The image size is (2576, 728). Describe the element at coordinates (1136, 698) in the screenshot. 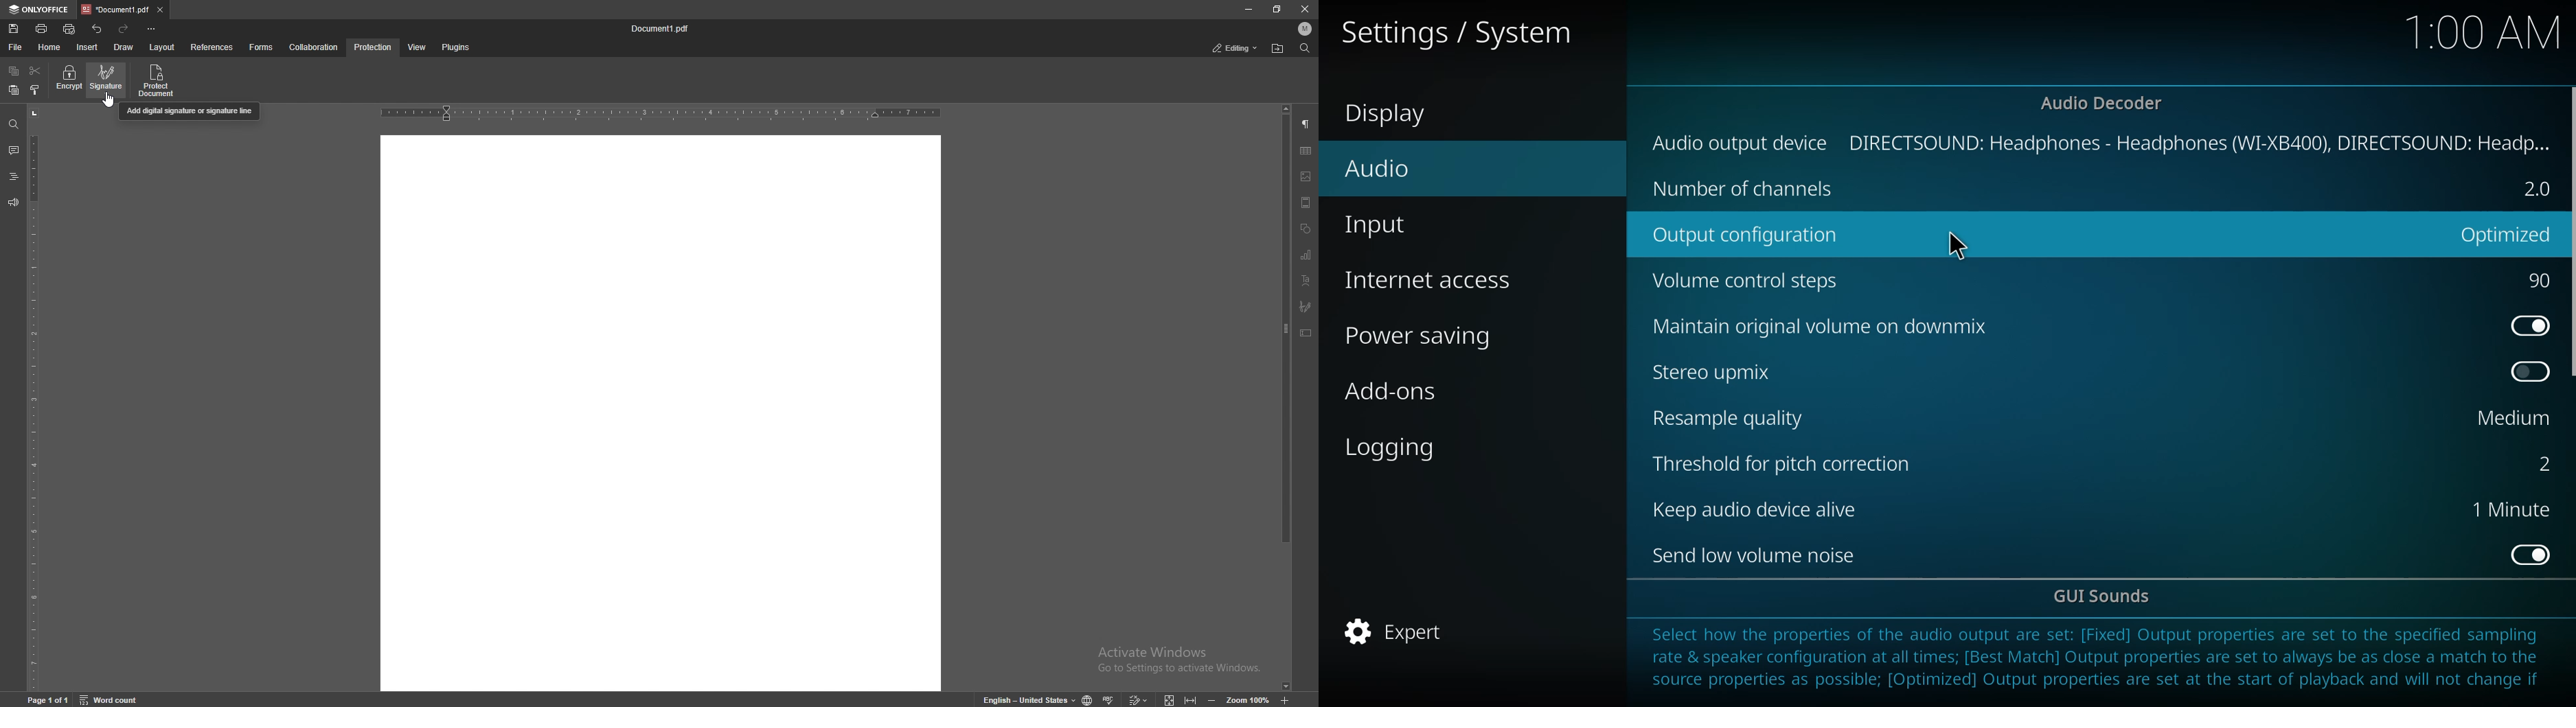

I see `track changes` at that location.